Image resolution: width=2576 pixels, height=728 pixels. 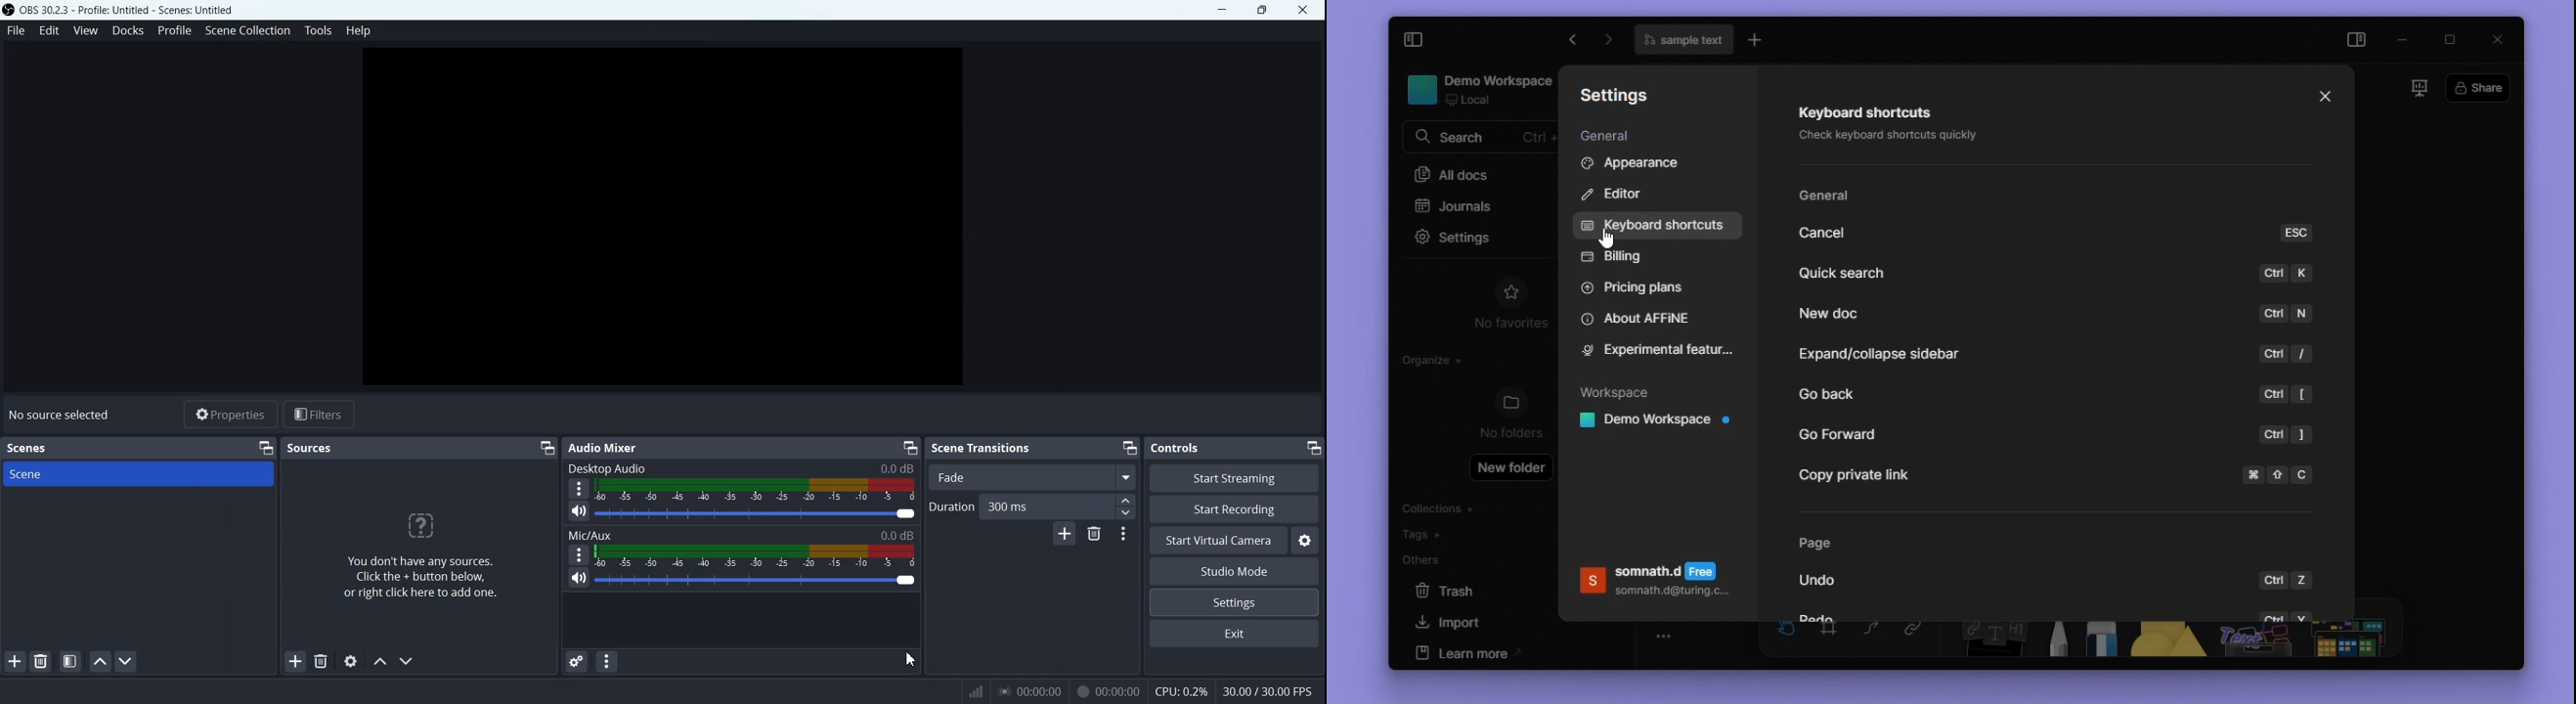 I want to click on Remove Selected Sources, so click(x=323, y=661).